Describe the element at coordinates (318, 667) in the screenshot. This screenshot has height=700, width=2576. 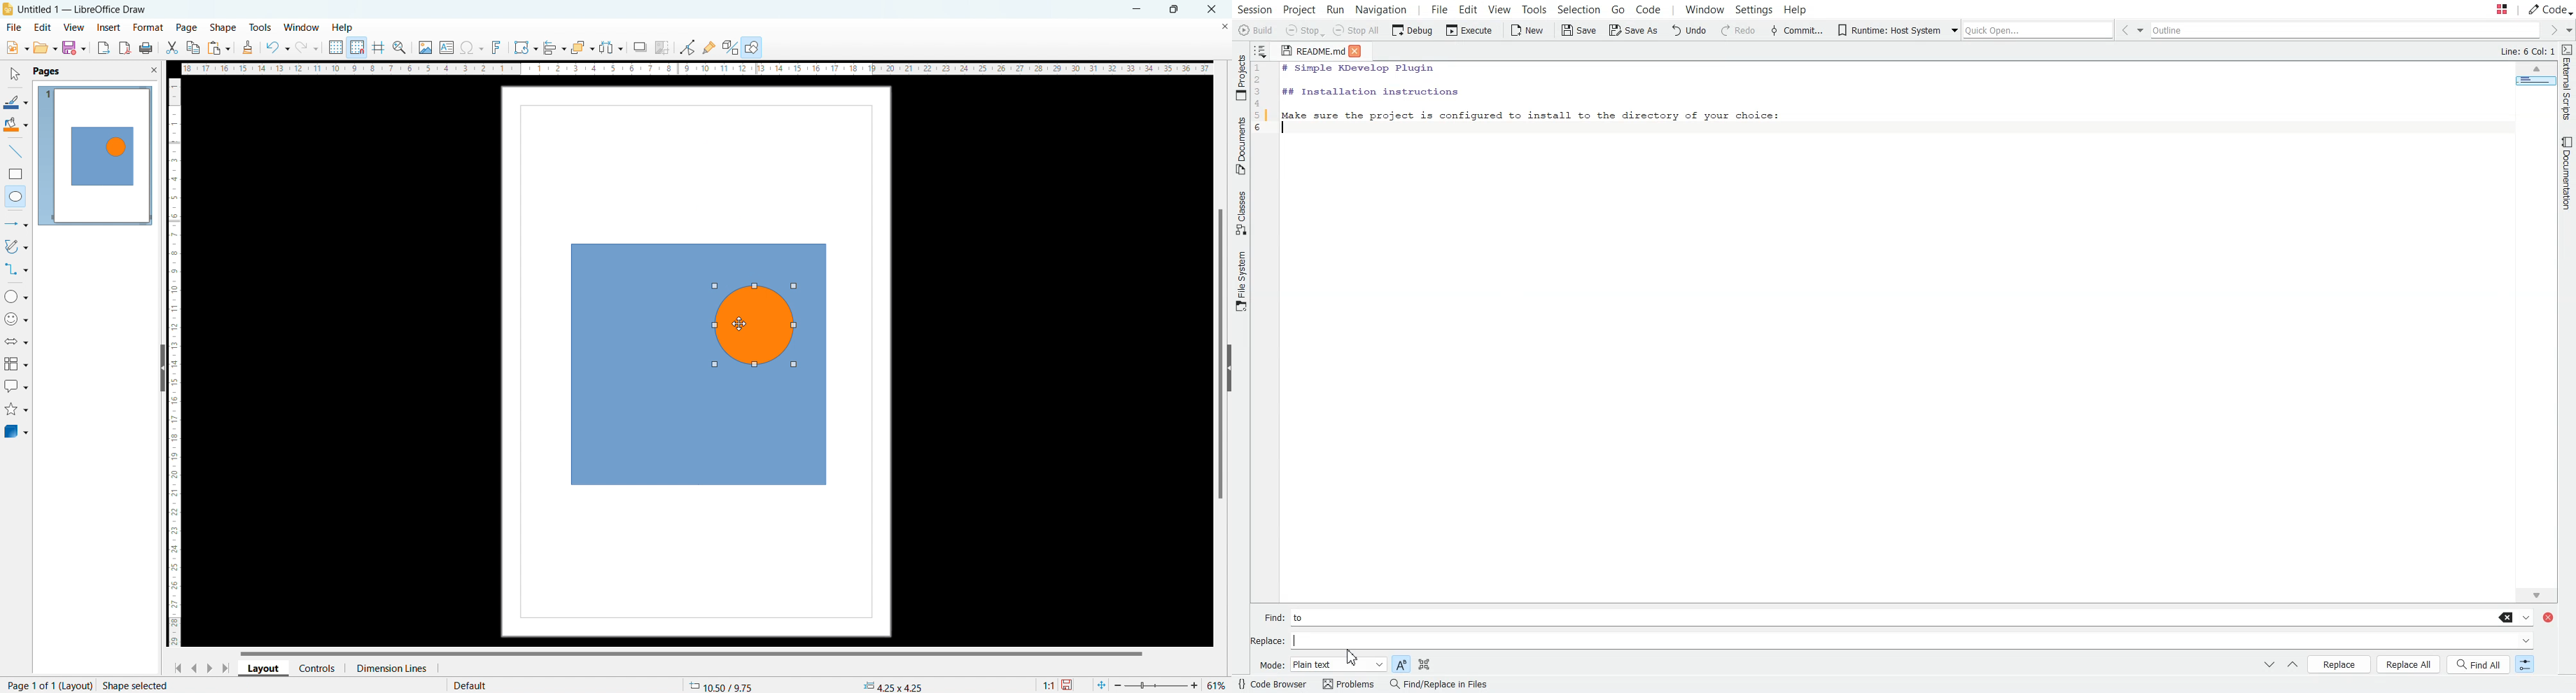
I see `controls` at that location.